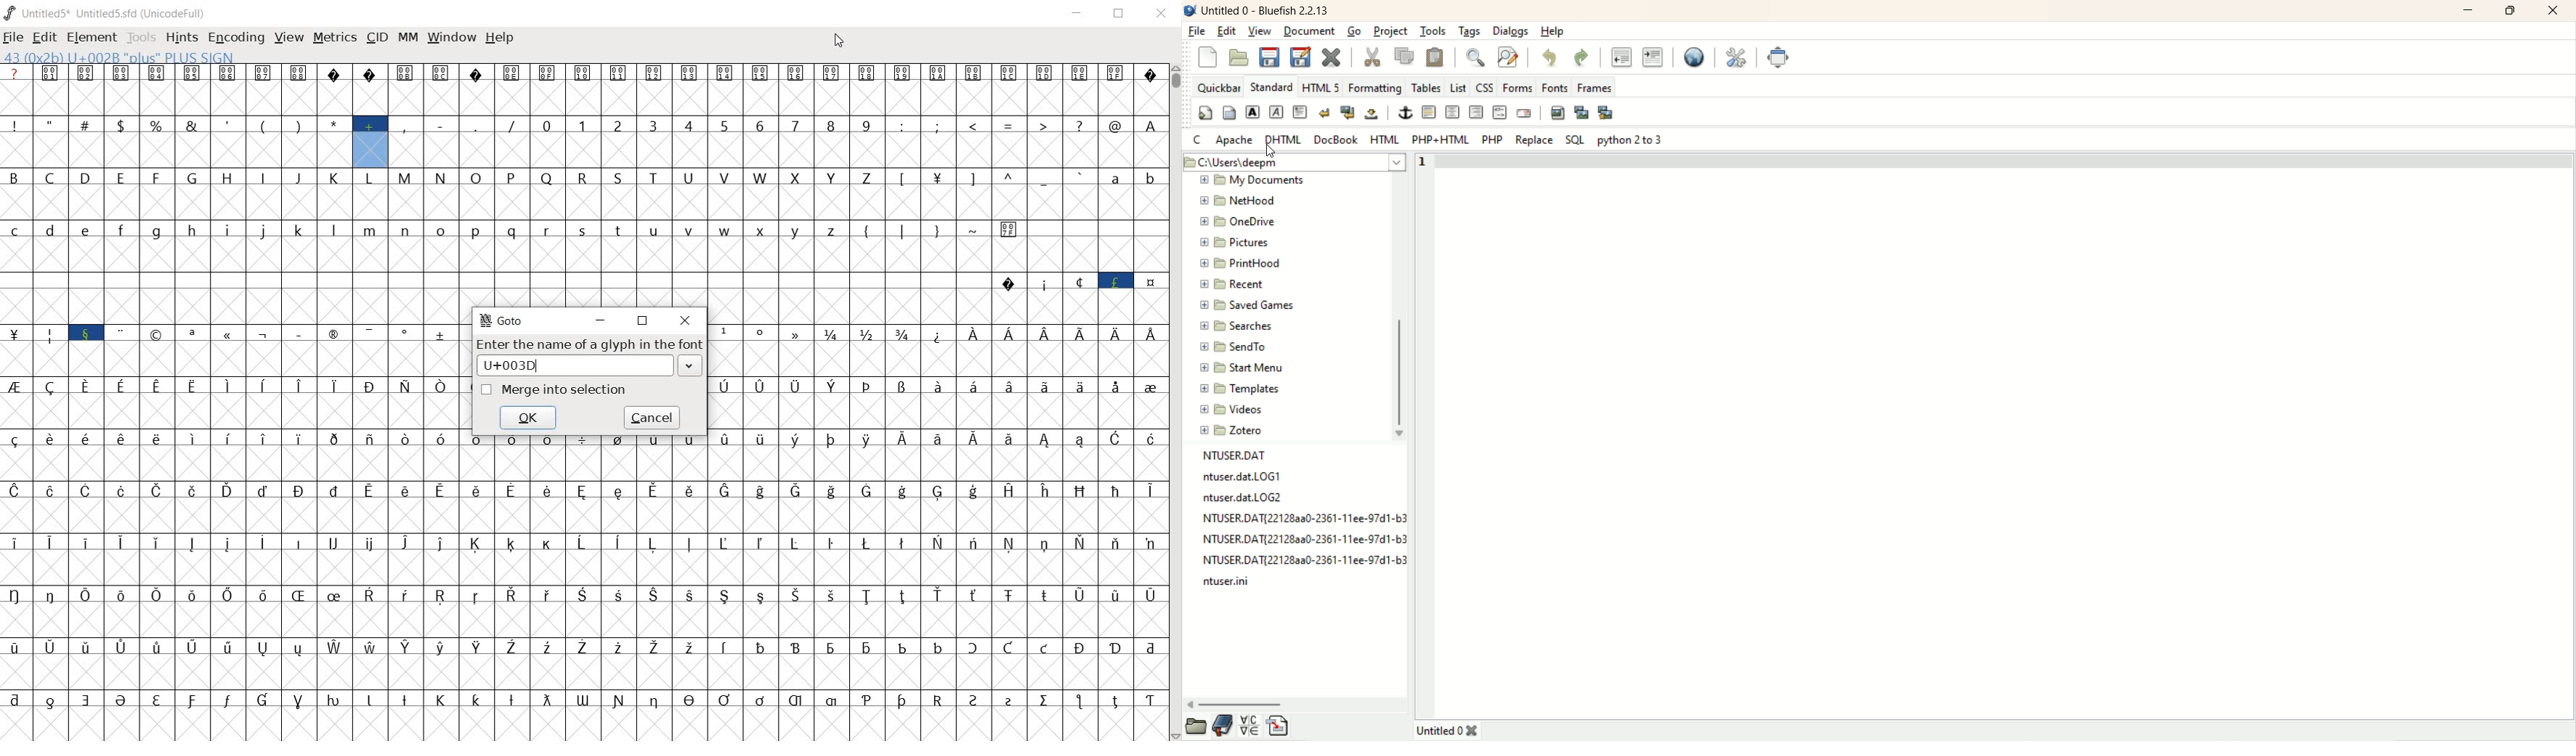 The image size is (2576, 756). What do you see at coordinates (1435, 57) in the screenshot?
I see `paste` at bounding box center [1435, 57].